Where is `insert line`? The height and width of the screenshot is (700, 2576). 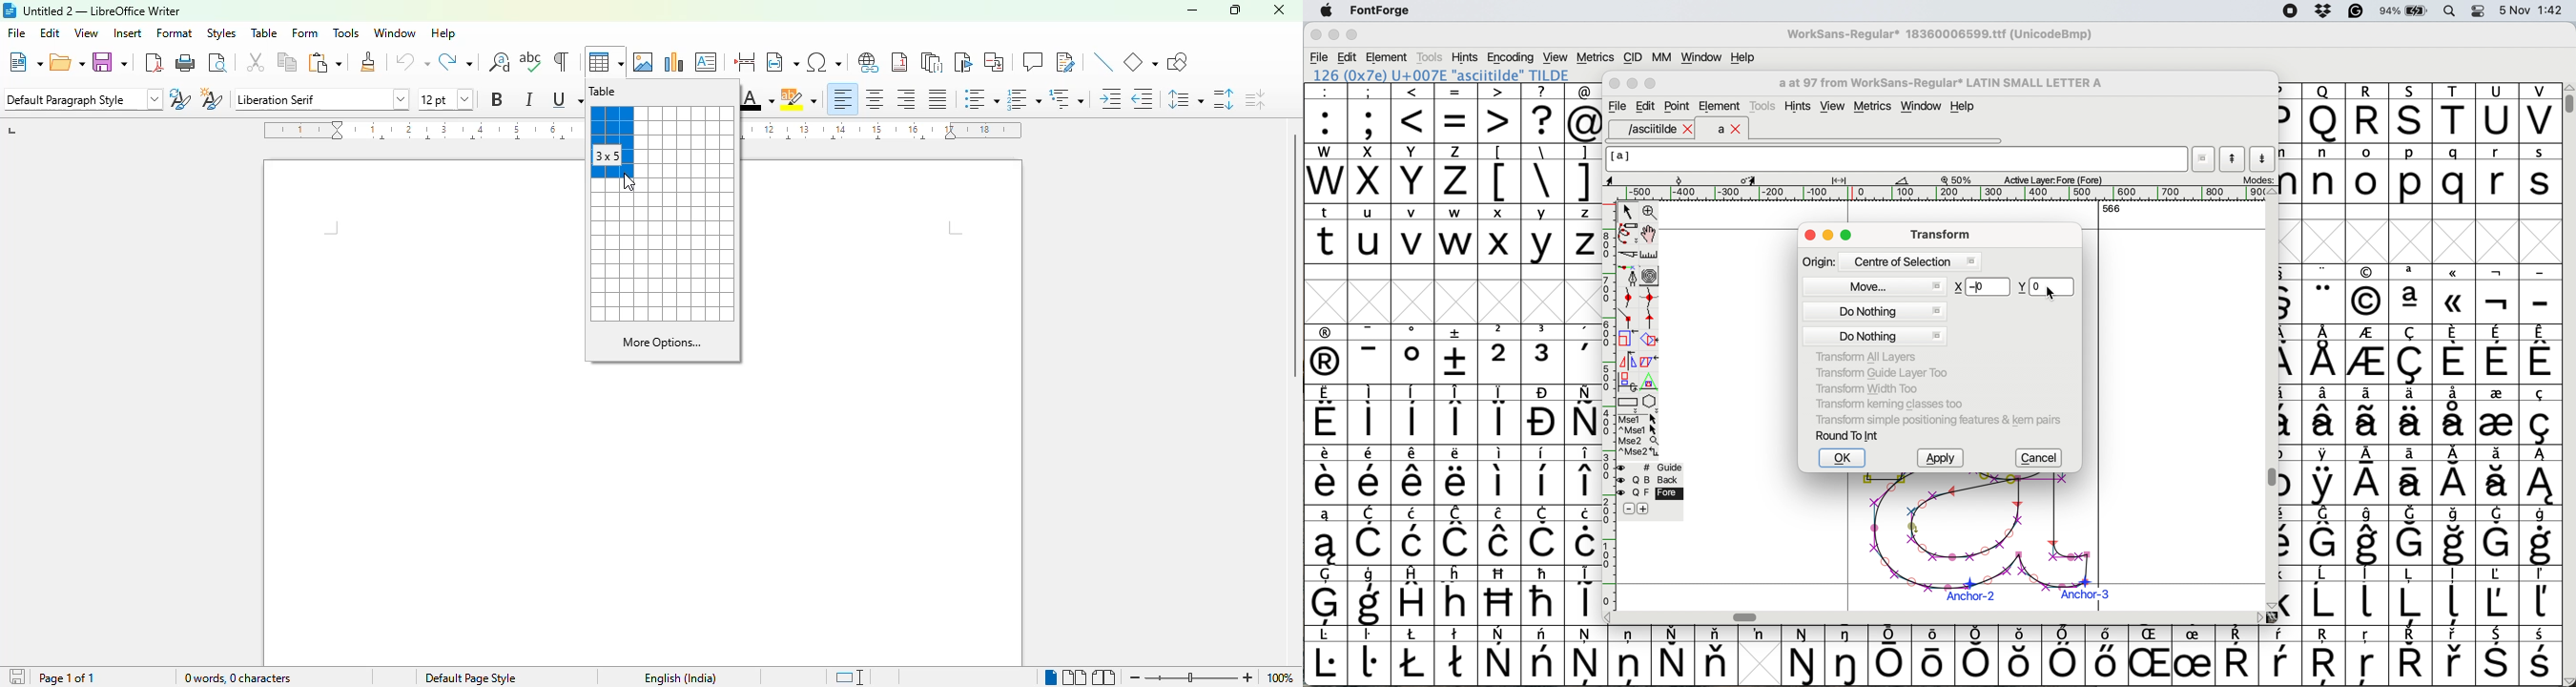 insert line is located at coordinates (1105, 61).